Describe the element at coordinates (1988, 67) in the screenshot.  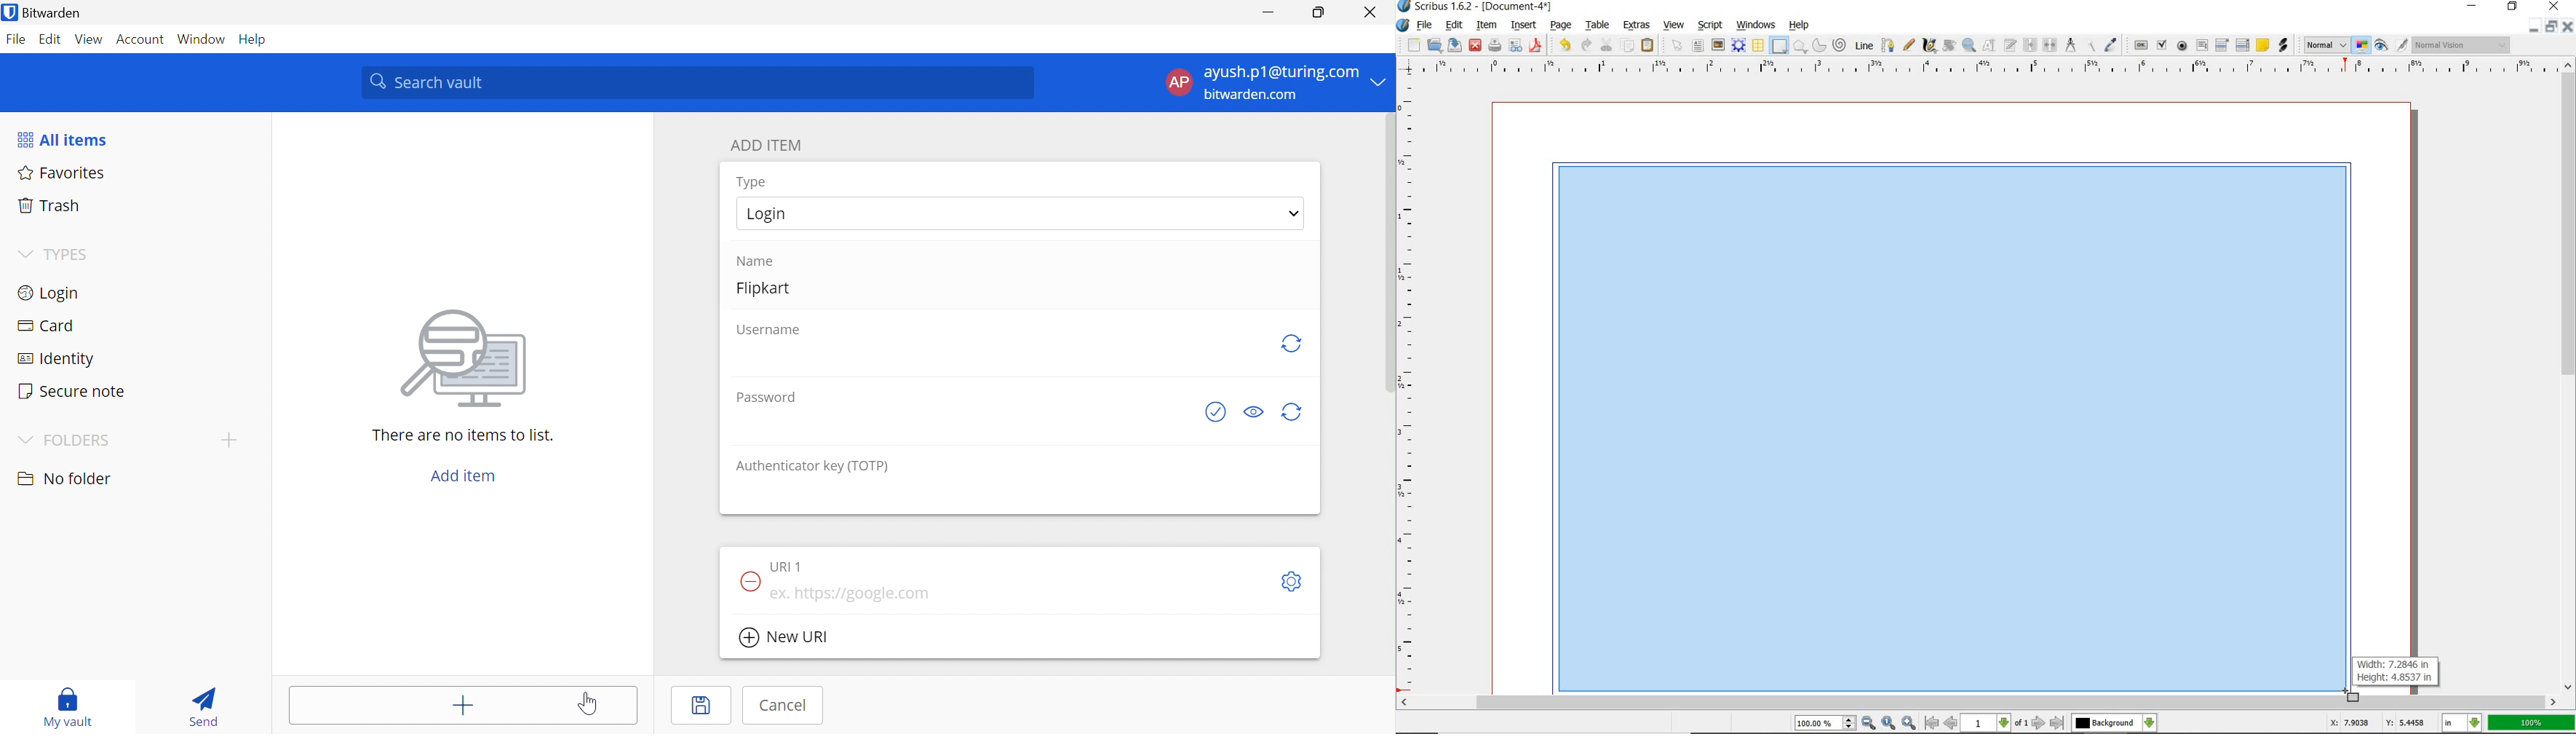
I see `ruler` at that location.